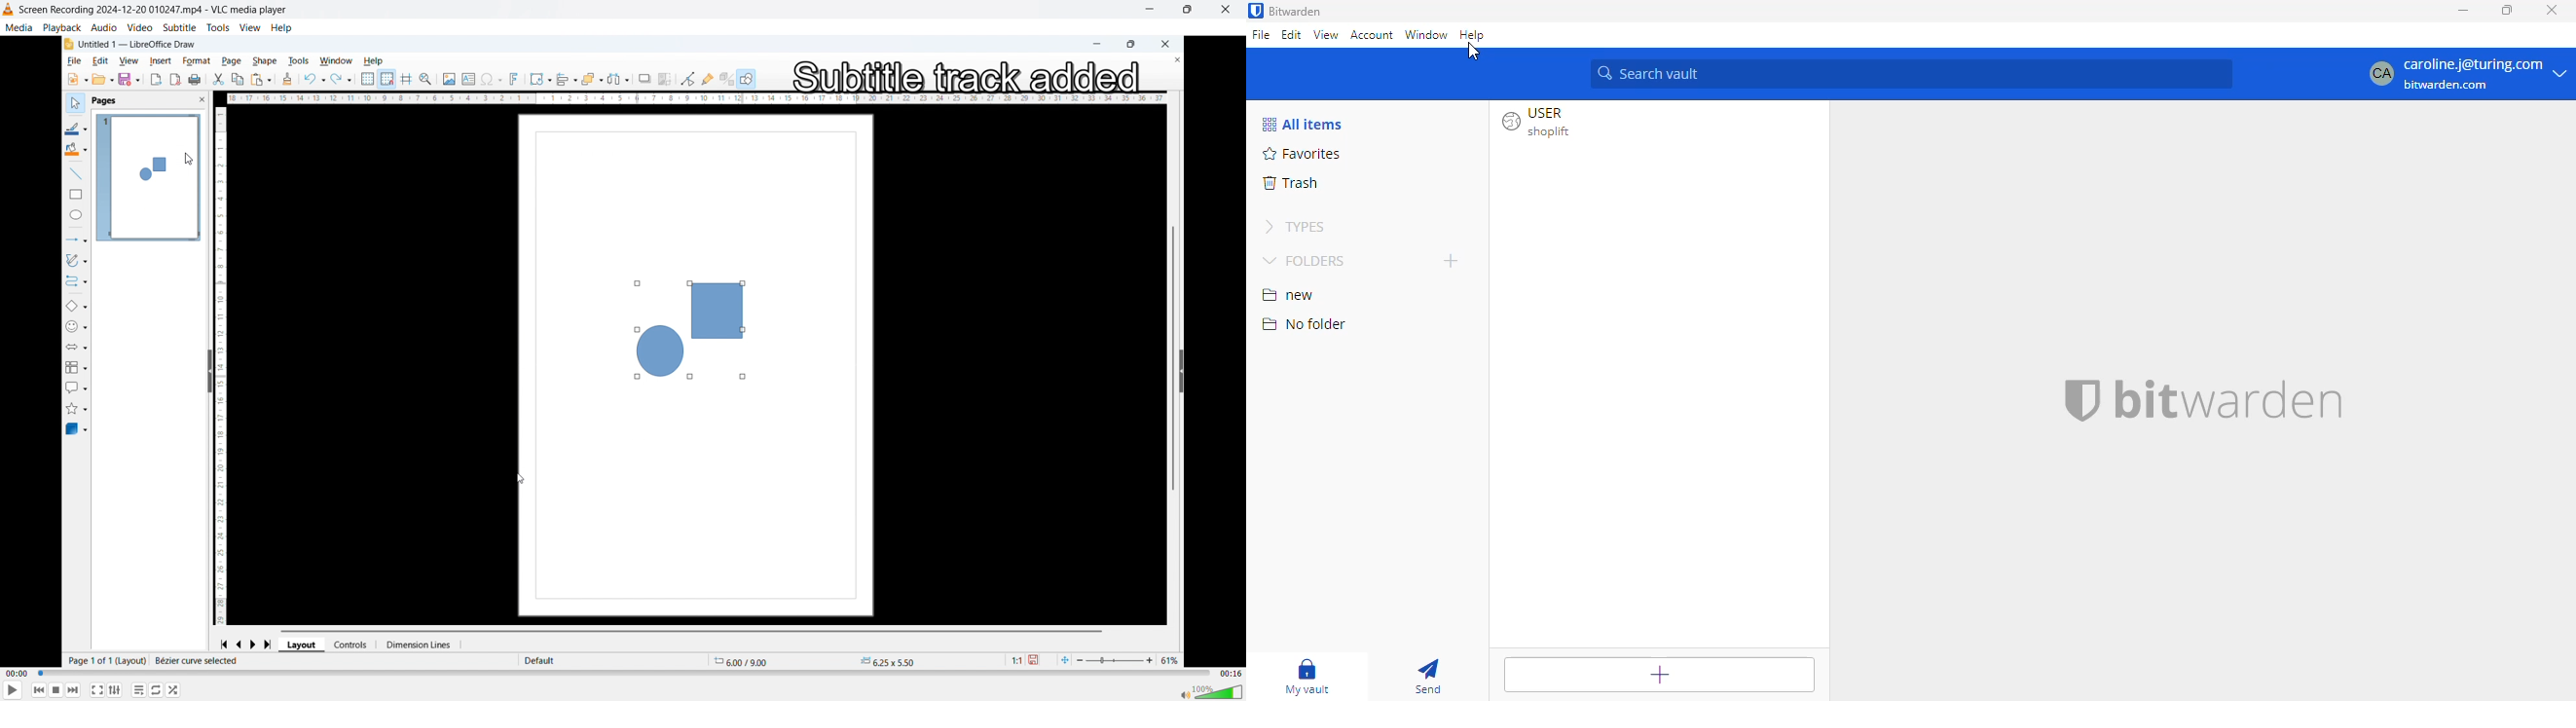 The height and width of the screenshot is (728, 2576). Describe the element at coordinates (75, 151) in the screenshot. I see `fill bar` at that location.